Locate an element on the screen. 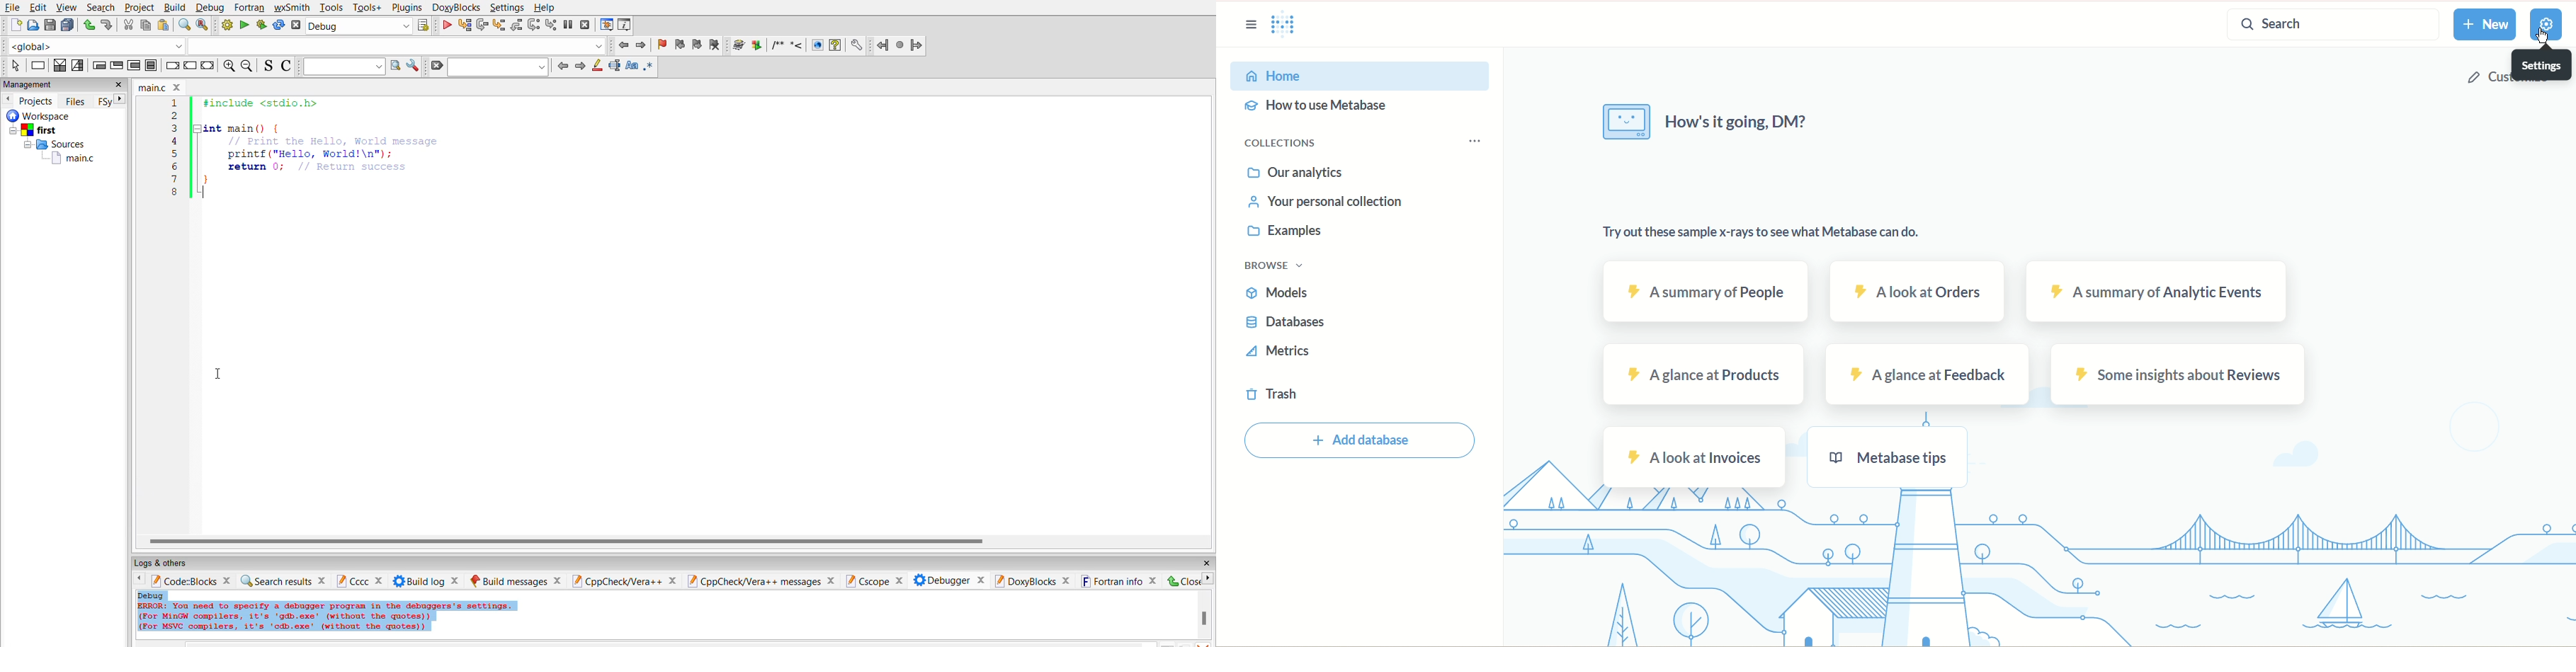  text to search is located at coordinates (345, 68).